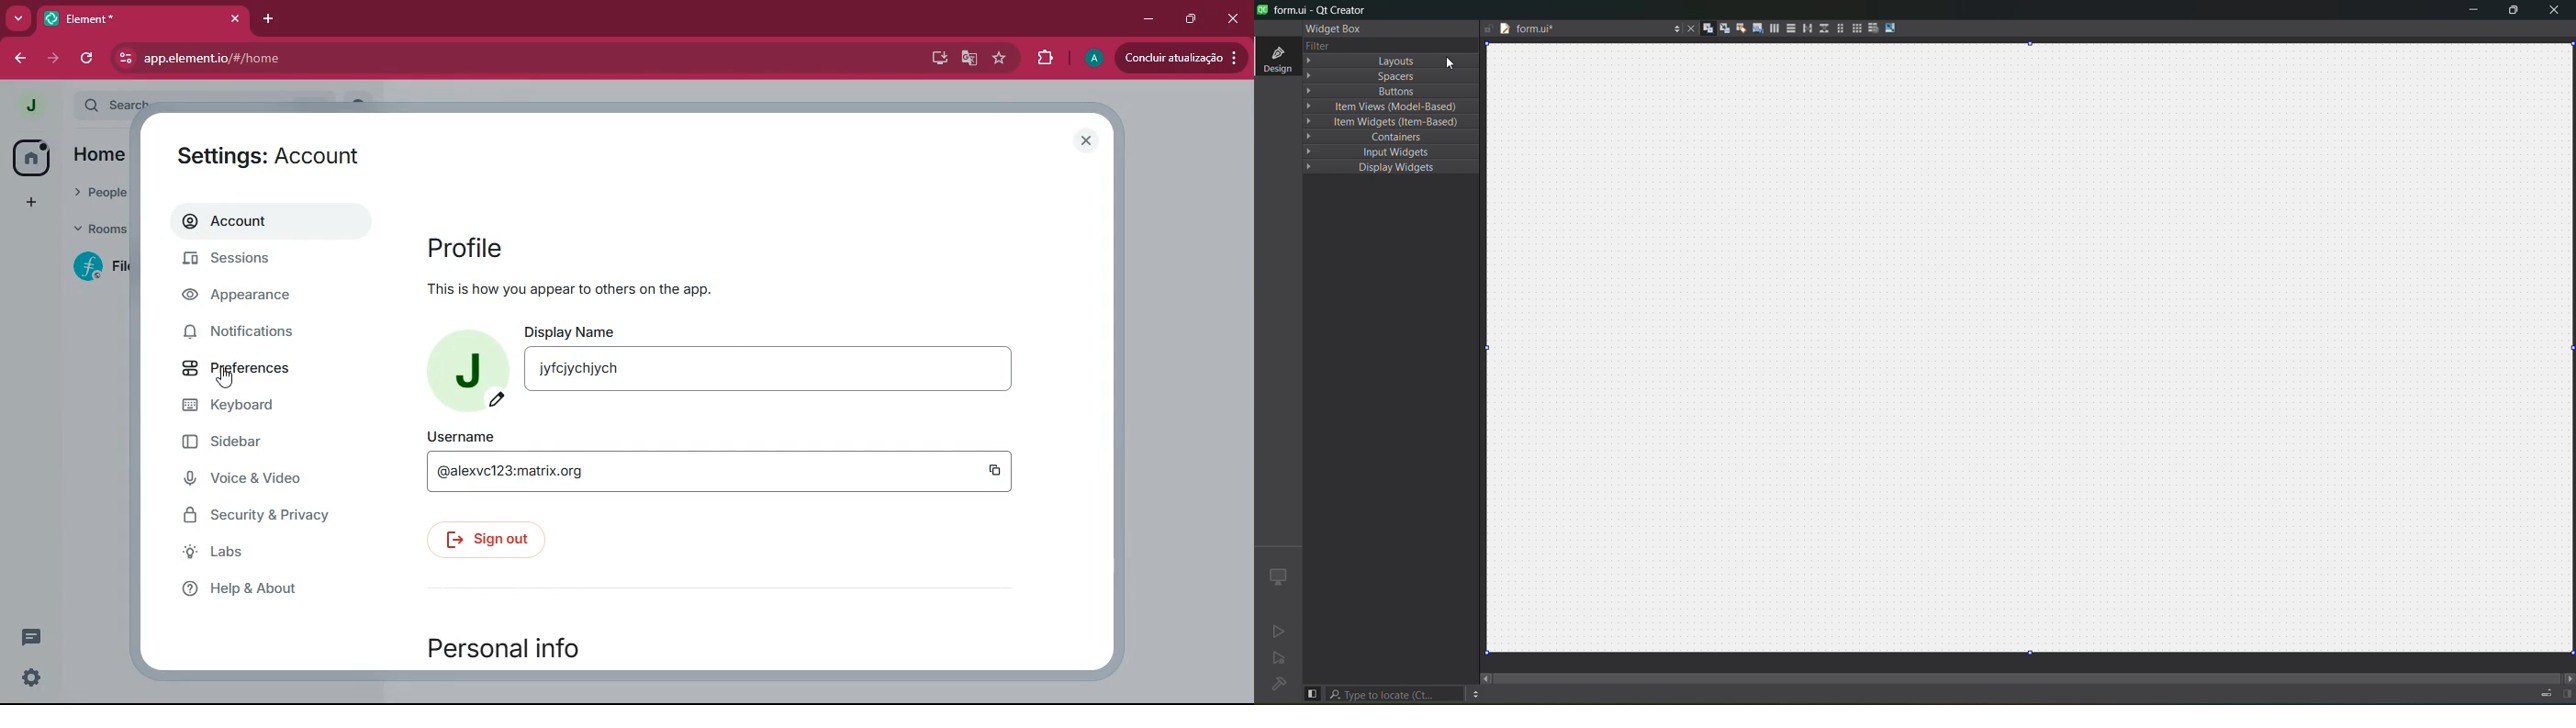  What do you see at coordinates (235, 17) in the screenshot?
I see `close` at bounding box center [235, 17].